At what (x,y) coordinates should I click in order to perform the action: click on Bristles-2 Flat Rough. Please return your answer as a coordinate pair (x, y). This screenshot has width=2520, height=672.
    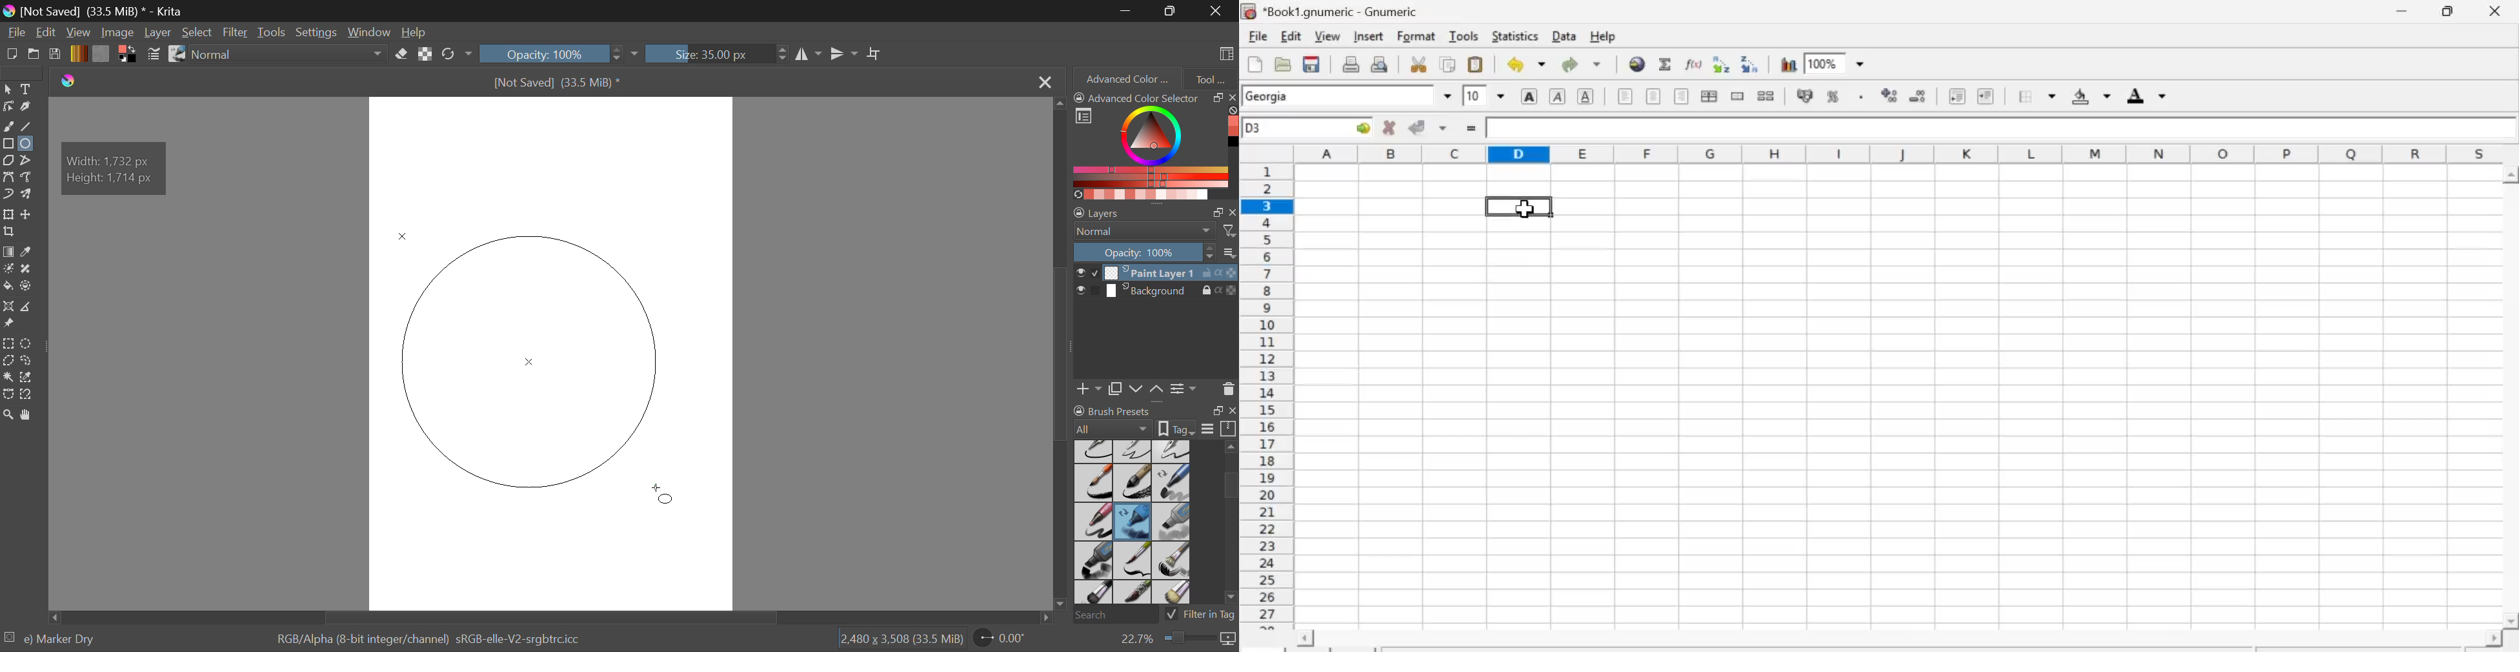
    Looking at the image, I should click on (1174, 561).